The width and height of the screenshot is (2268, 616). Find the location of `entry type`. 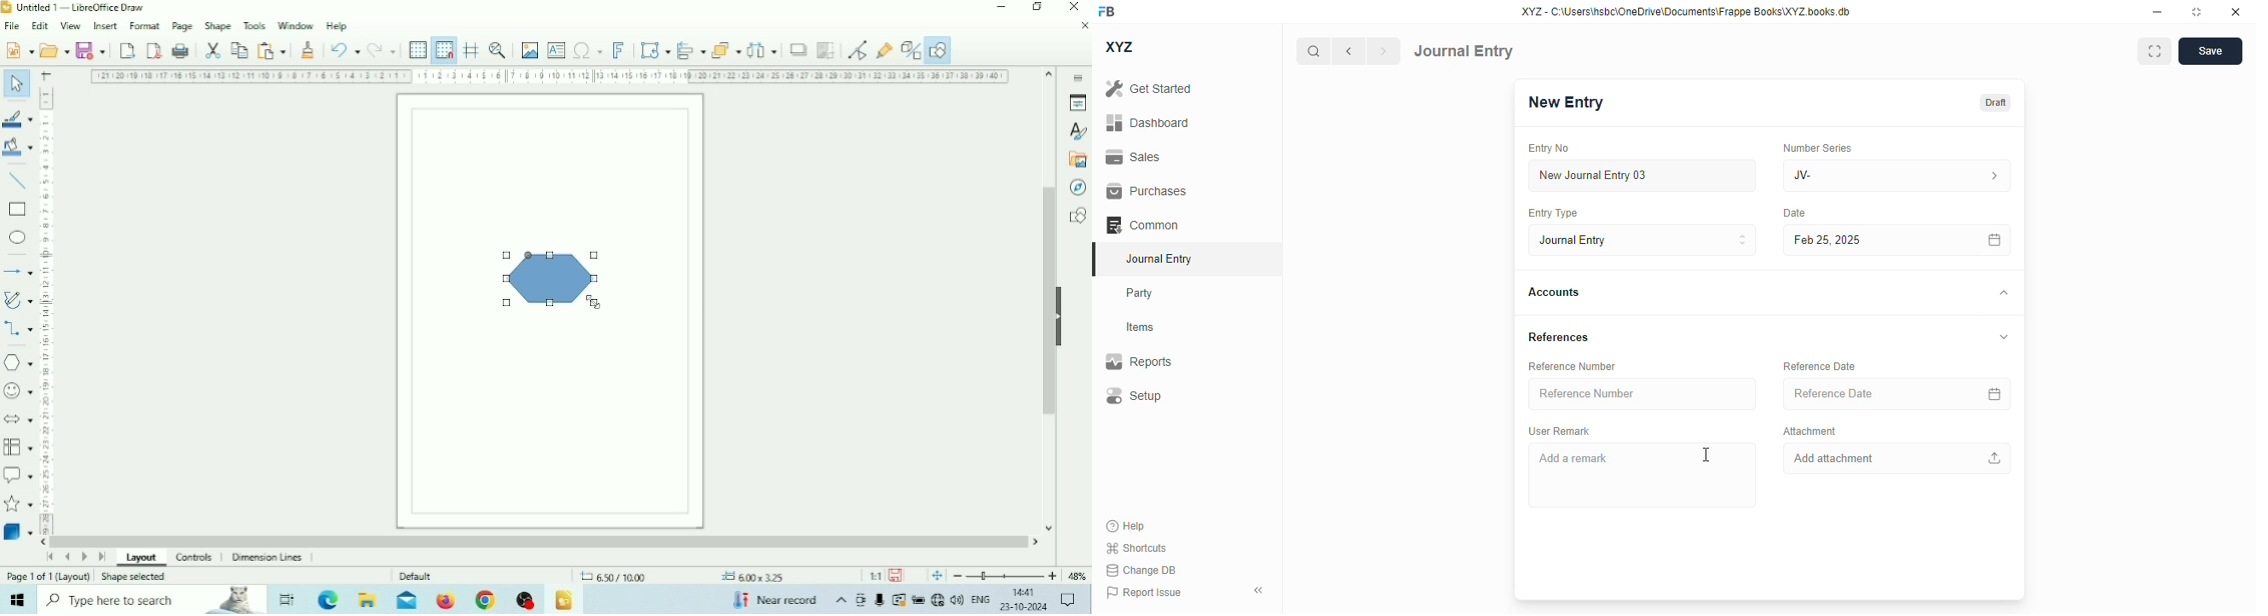

entry type is located at coordinates (1640, 240).